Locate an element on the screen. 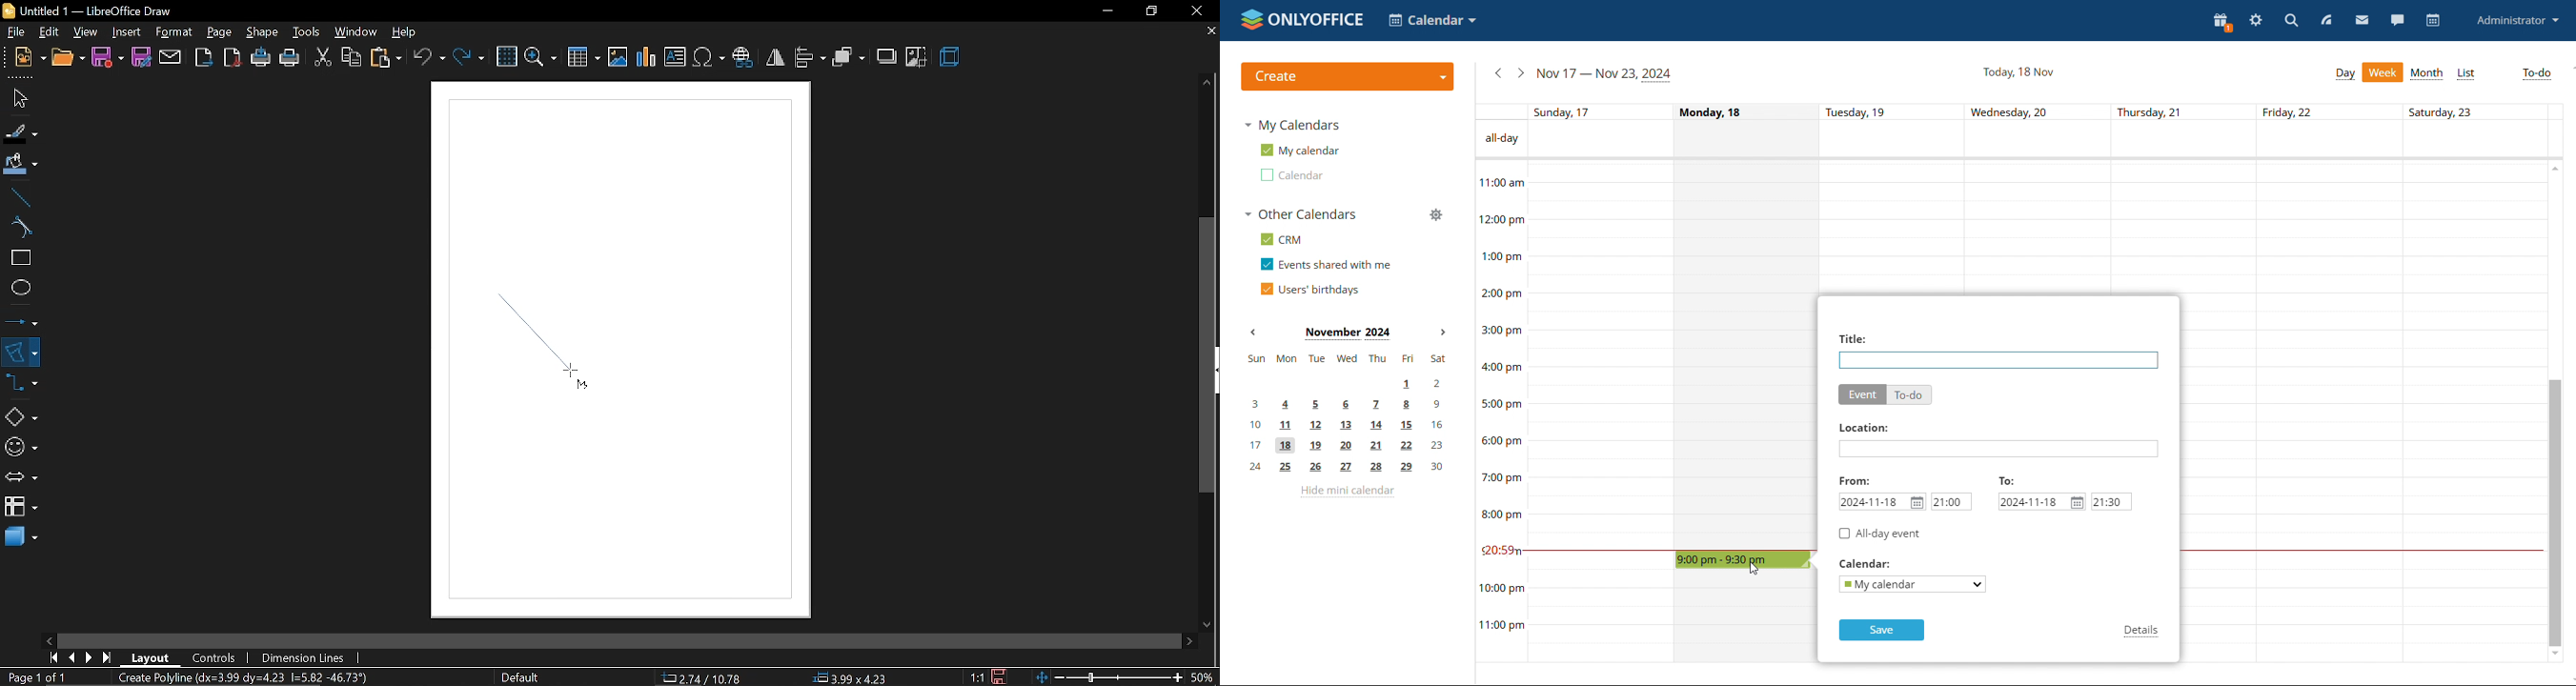 The height and width of the screenshot is (700, 2576). shadow is located at coordinates (888, 55).